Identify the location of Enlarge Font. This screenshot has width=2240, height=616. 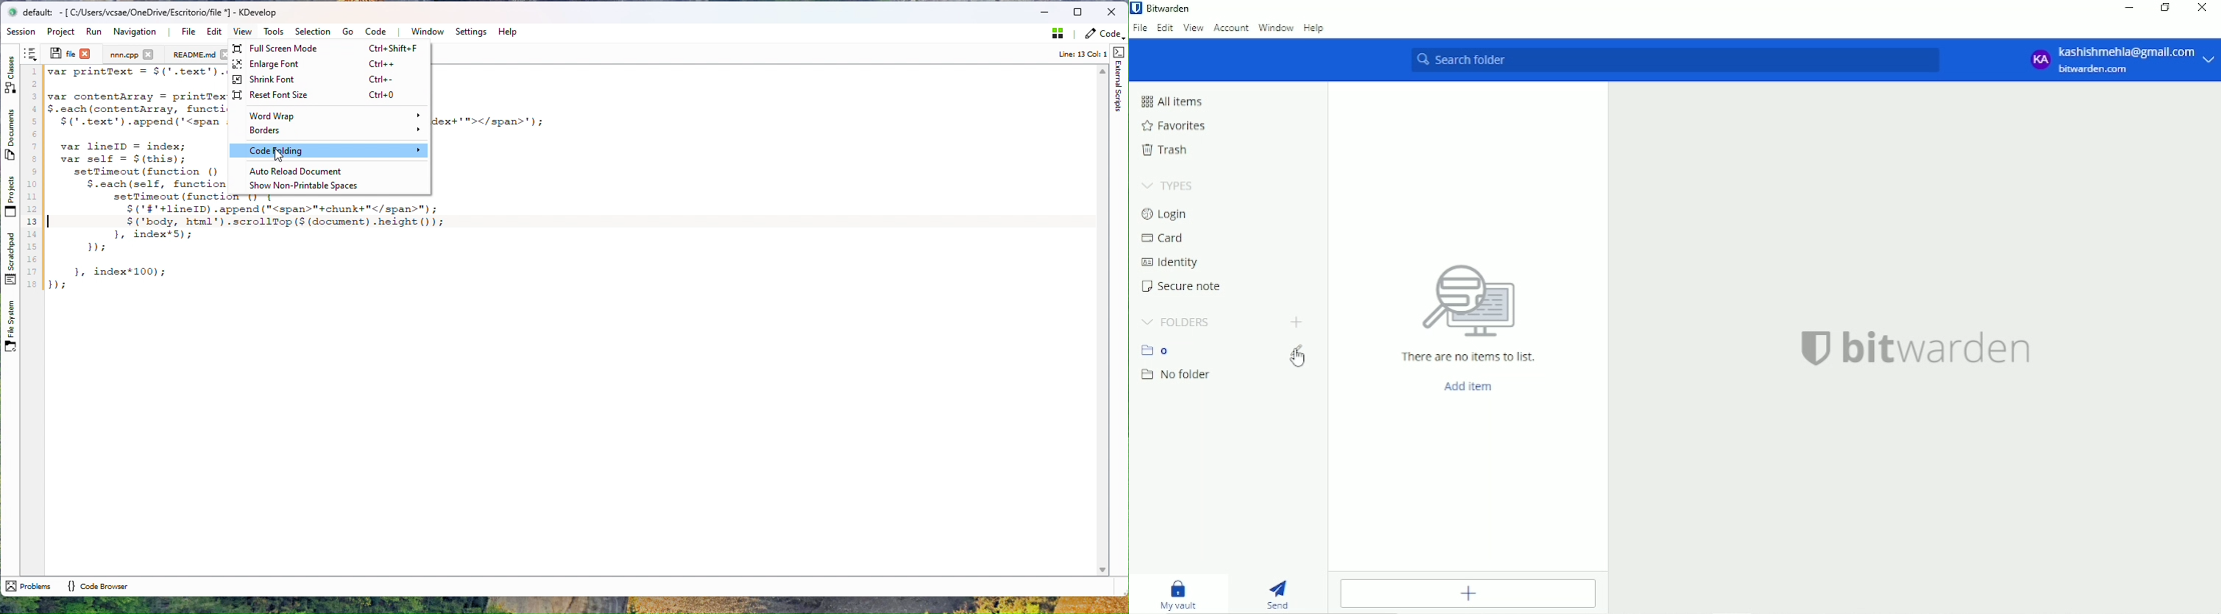
(325, 65).